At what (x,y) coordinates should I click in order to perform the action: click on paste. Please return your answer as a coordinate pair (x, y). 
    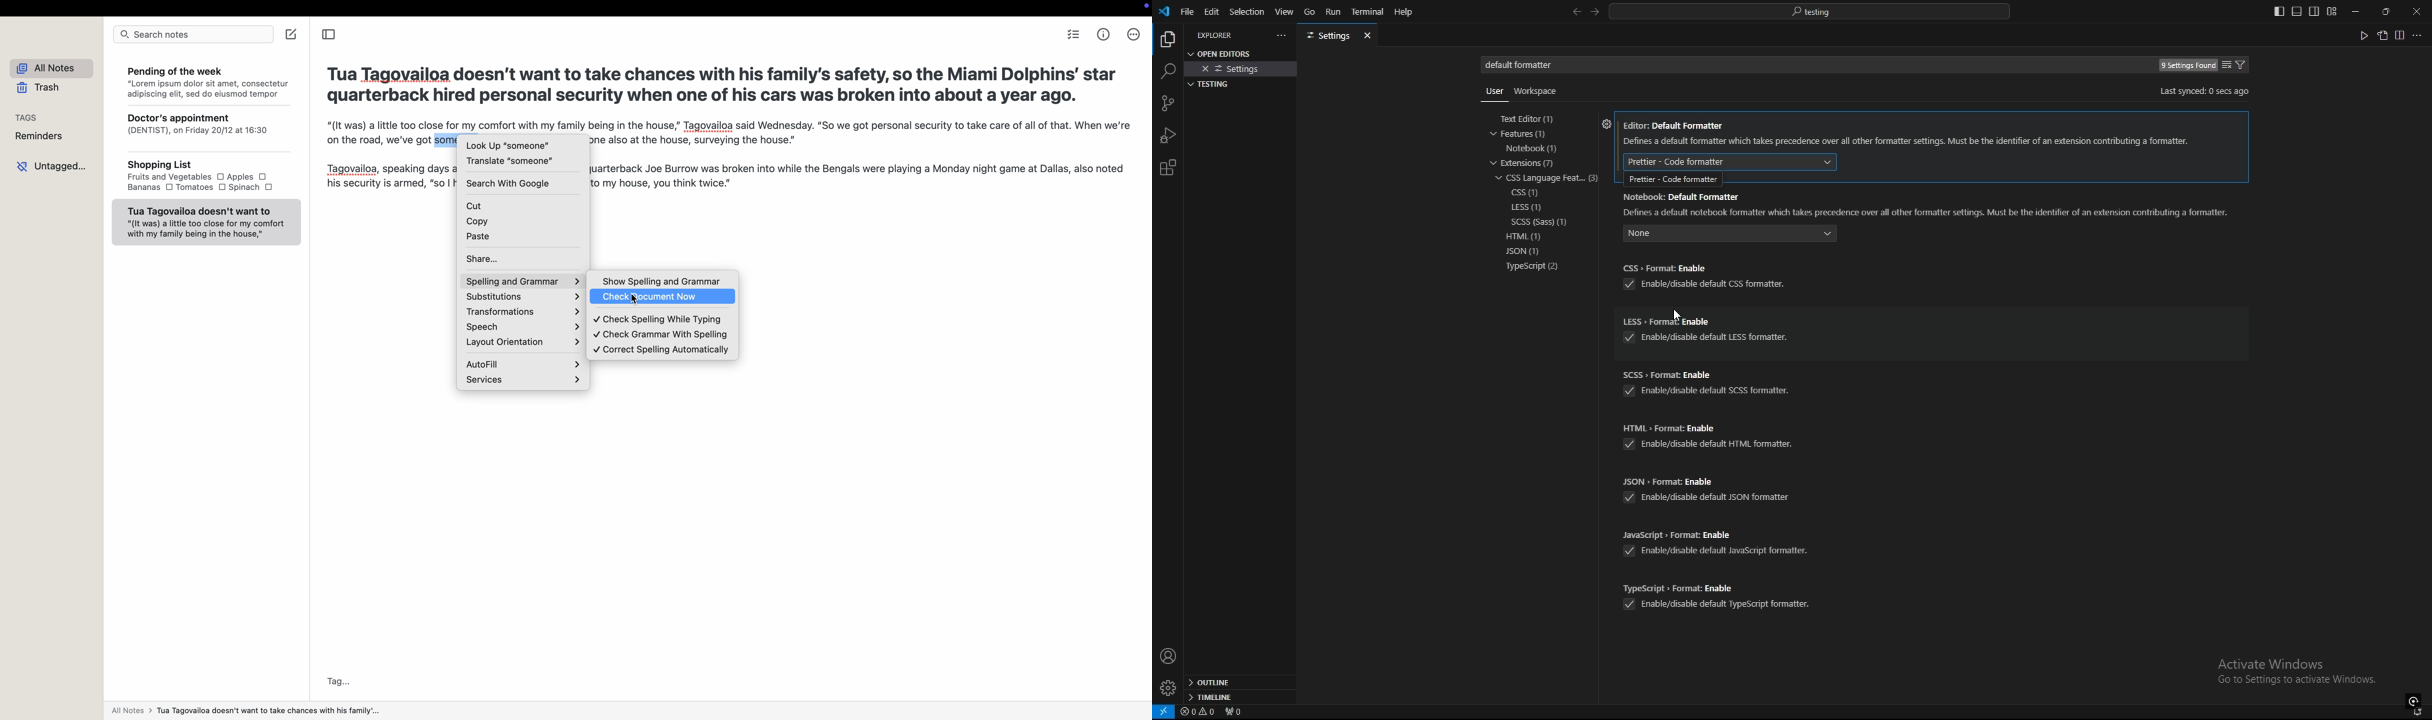
    Looking at the image, I should click on (524, 238).